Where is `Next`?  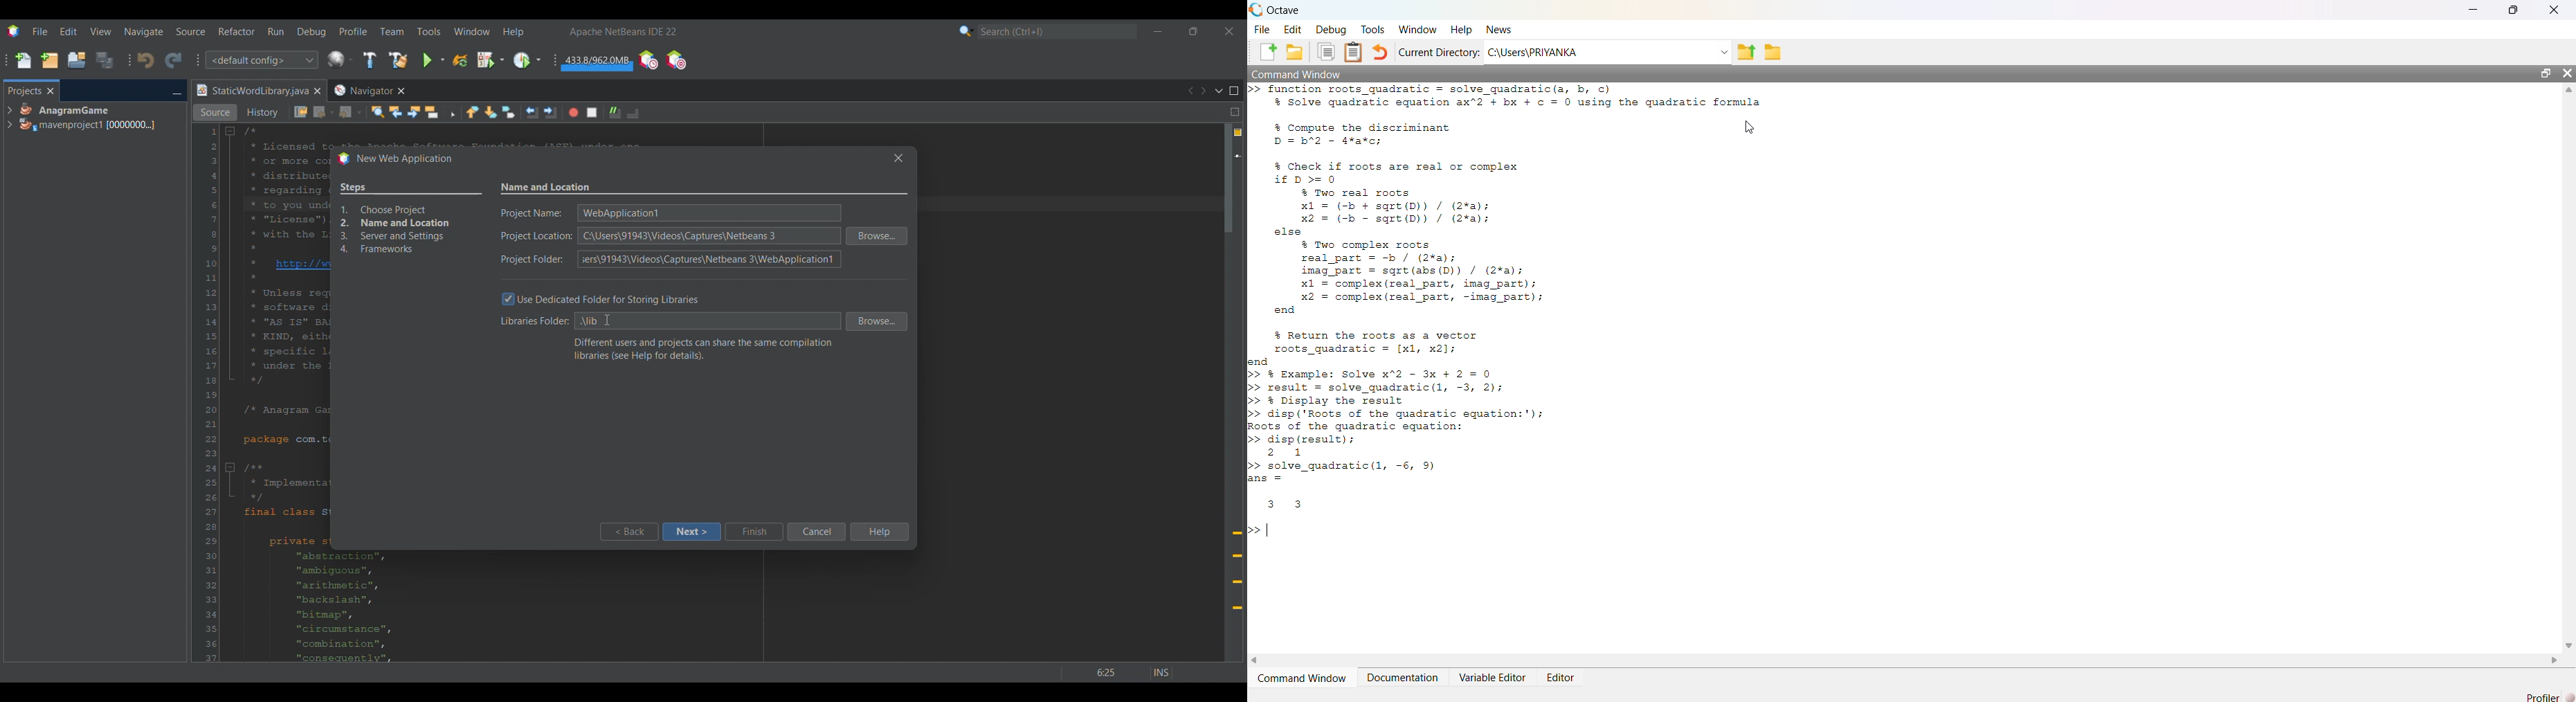
Next is located at coordinates (1203, 91).